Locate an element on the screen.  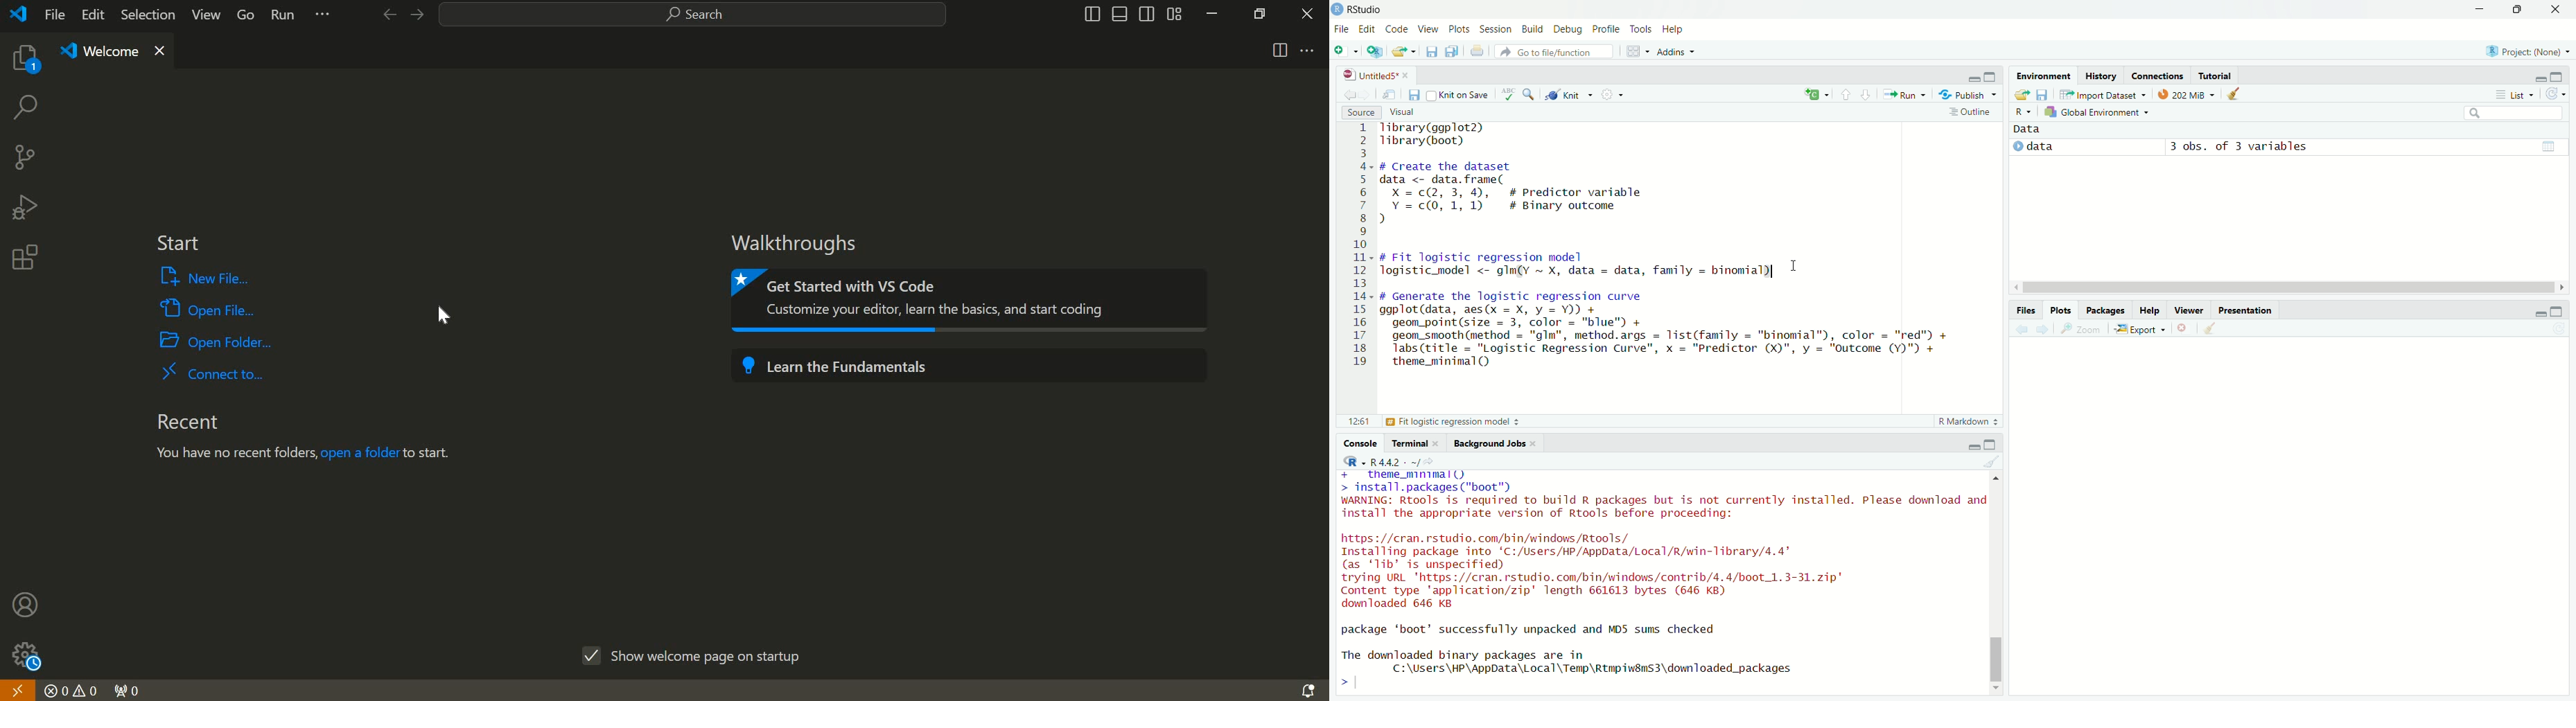
Print the current file is located at coordinates (1478, 50).